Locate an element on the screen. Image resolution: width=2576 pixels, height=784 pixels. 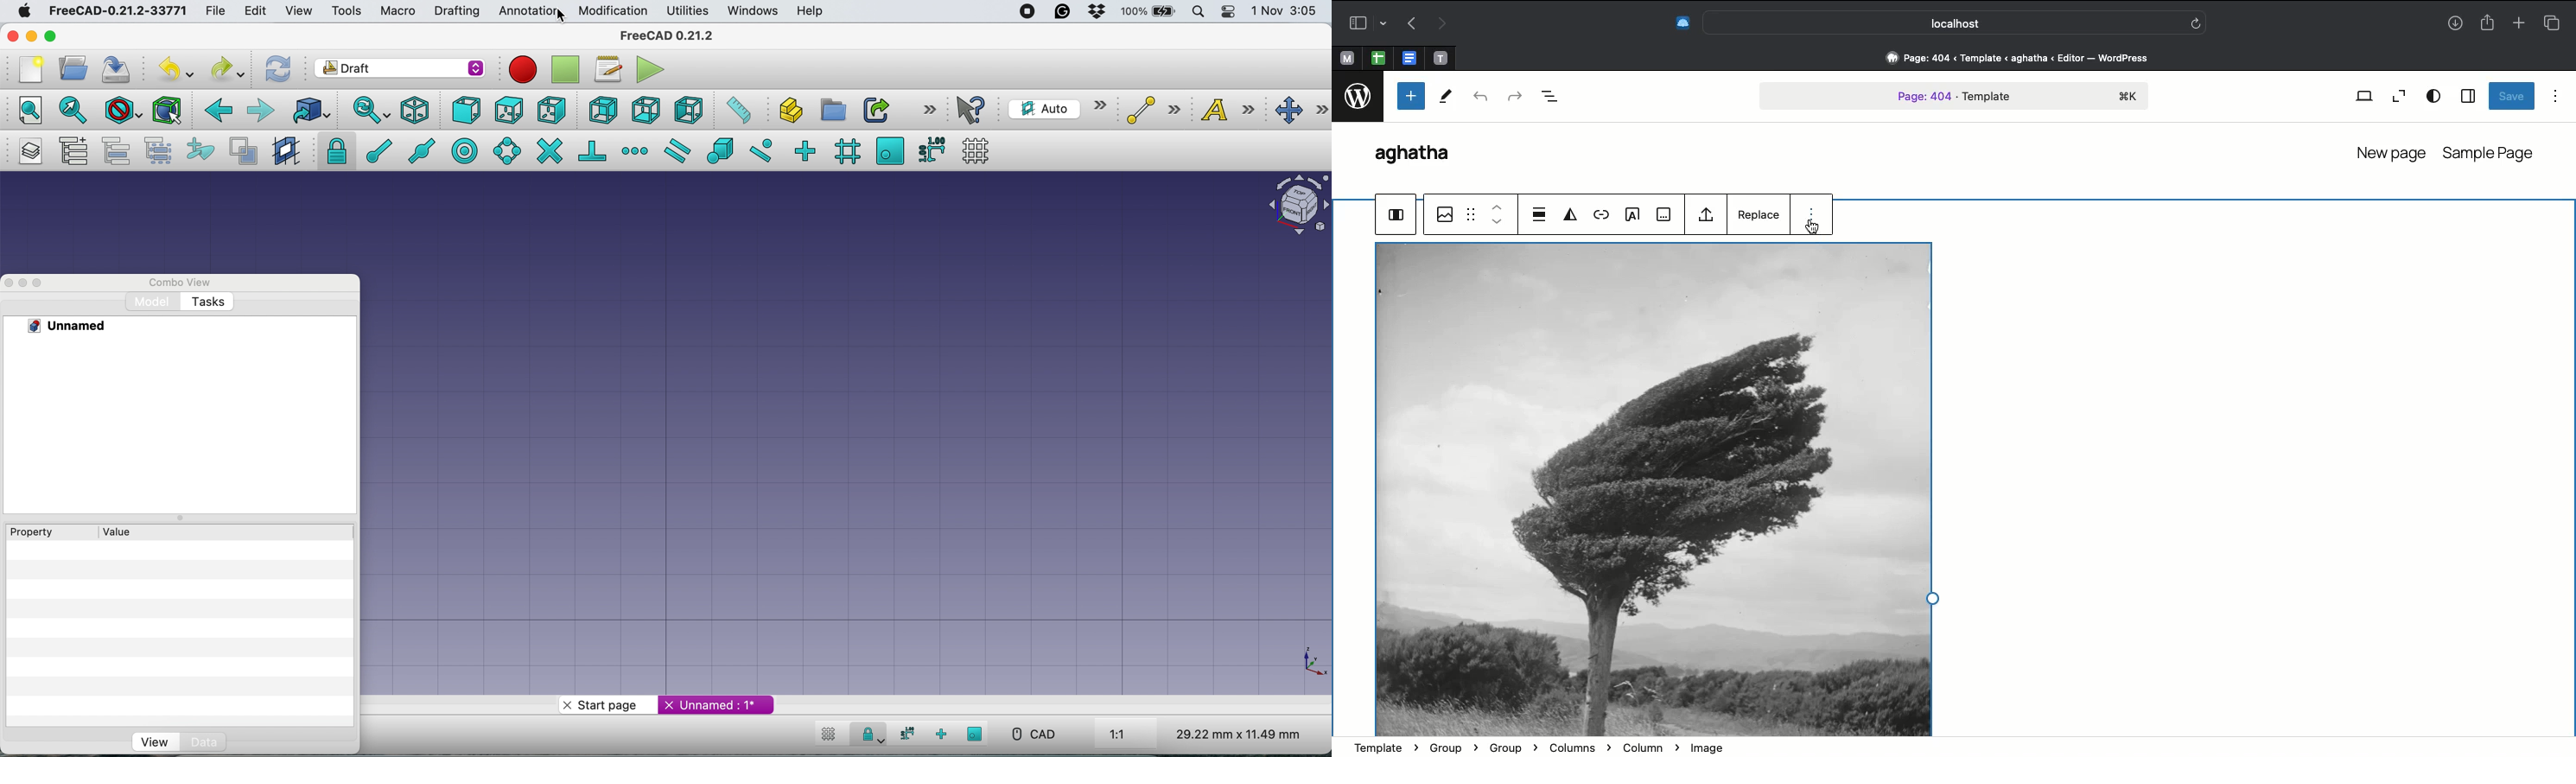
snap ortho is located at coordinates (948, 733).